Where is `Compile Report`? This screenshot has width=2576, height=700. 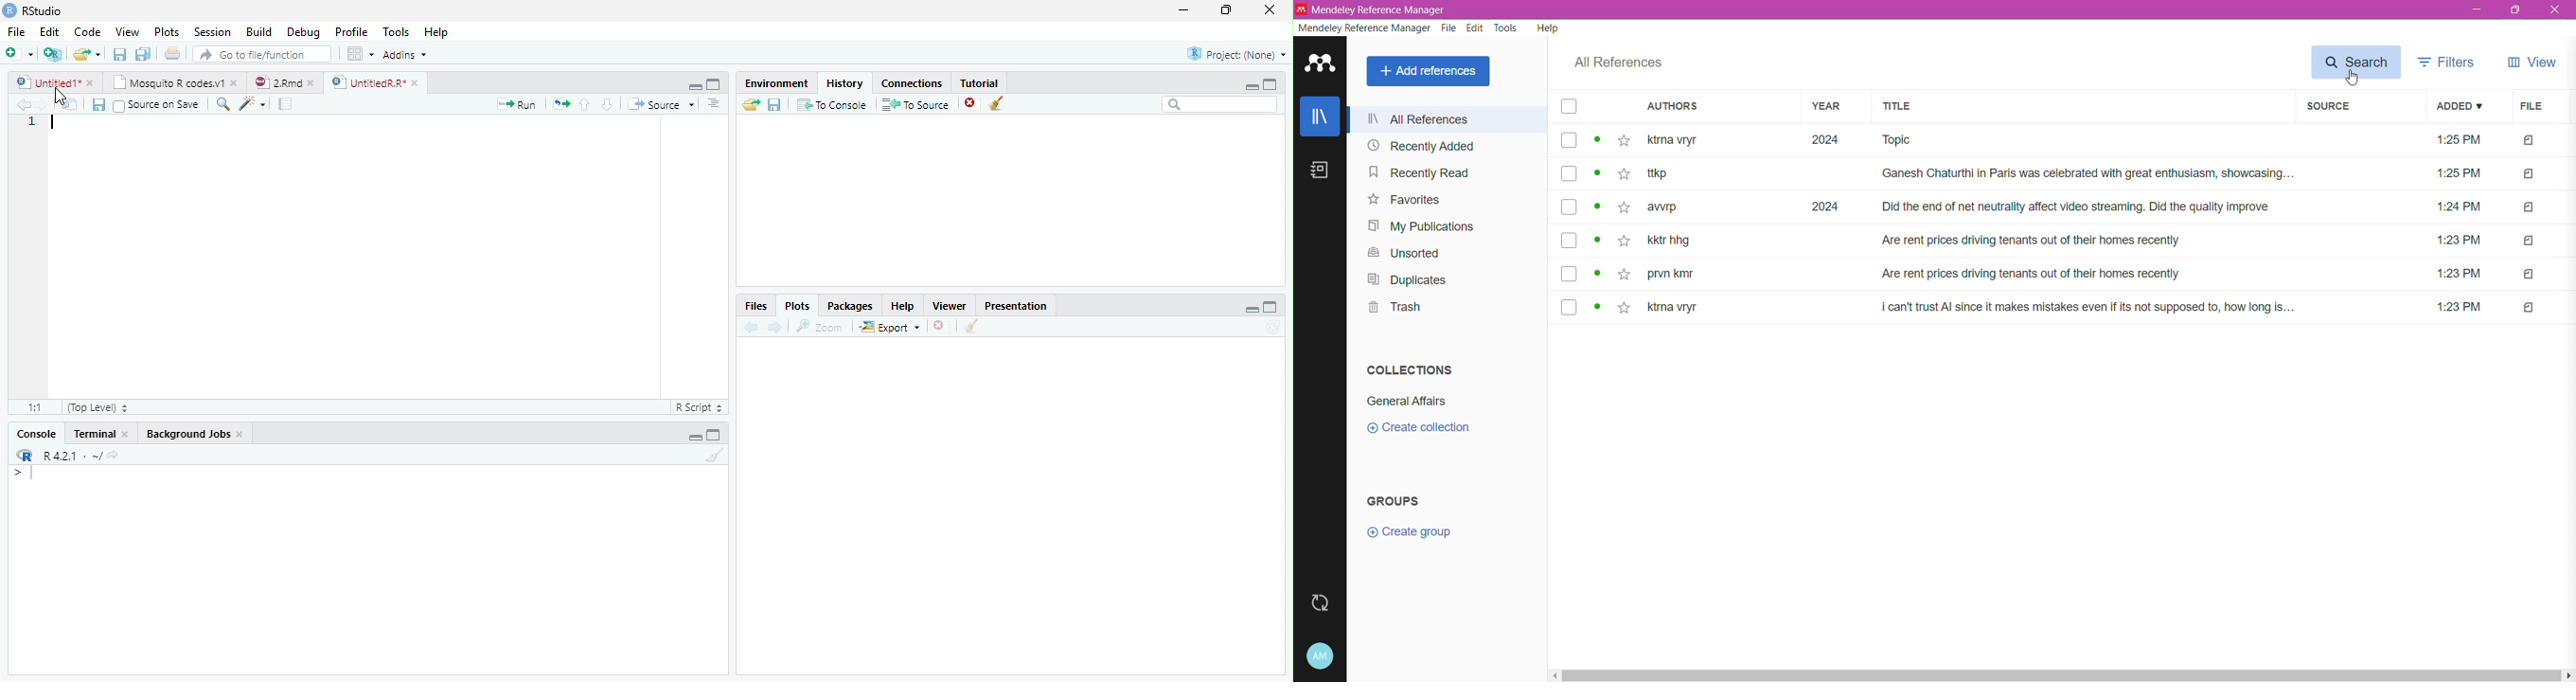 Compile Report is located at coordinates (286, 103).